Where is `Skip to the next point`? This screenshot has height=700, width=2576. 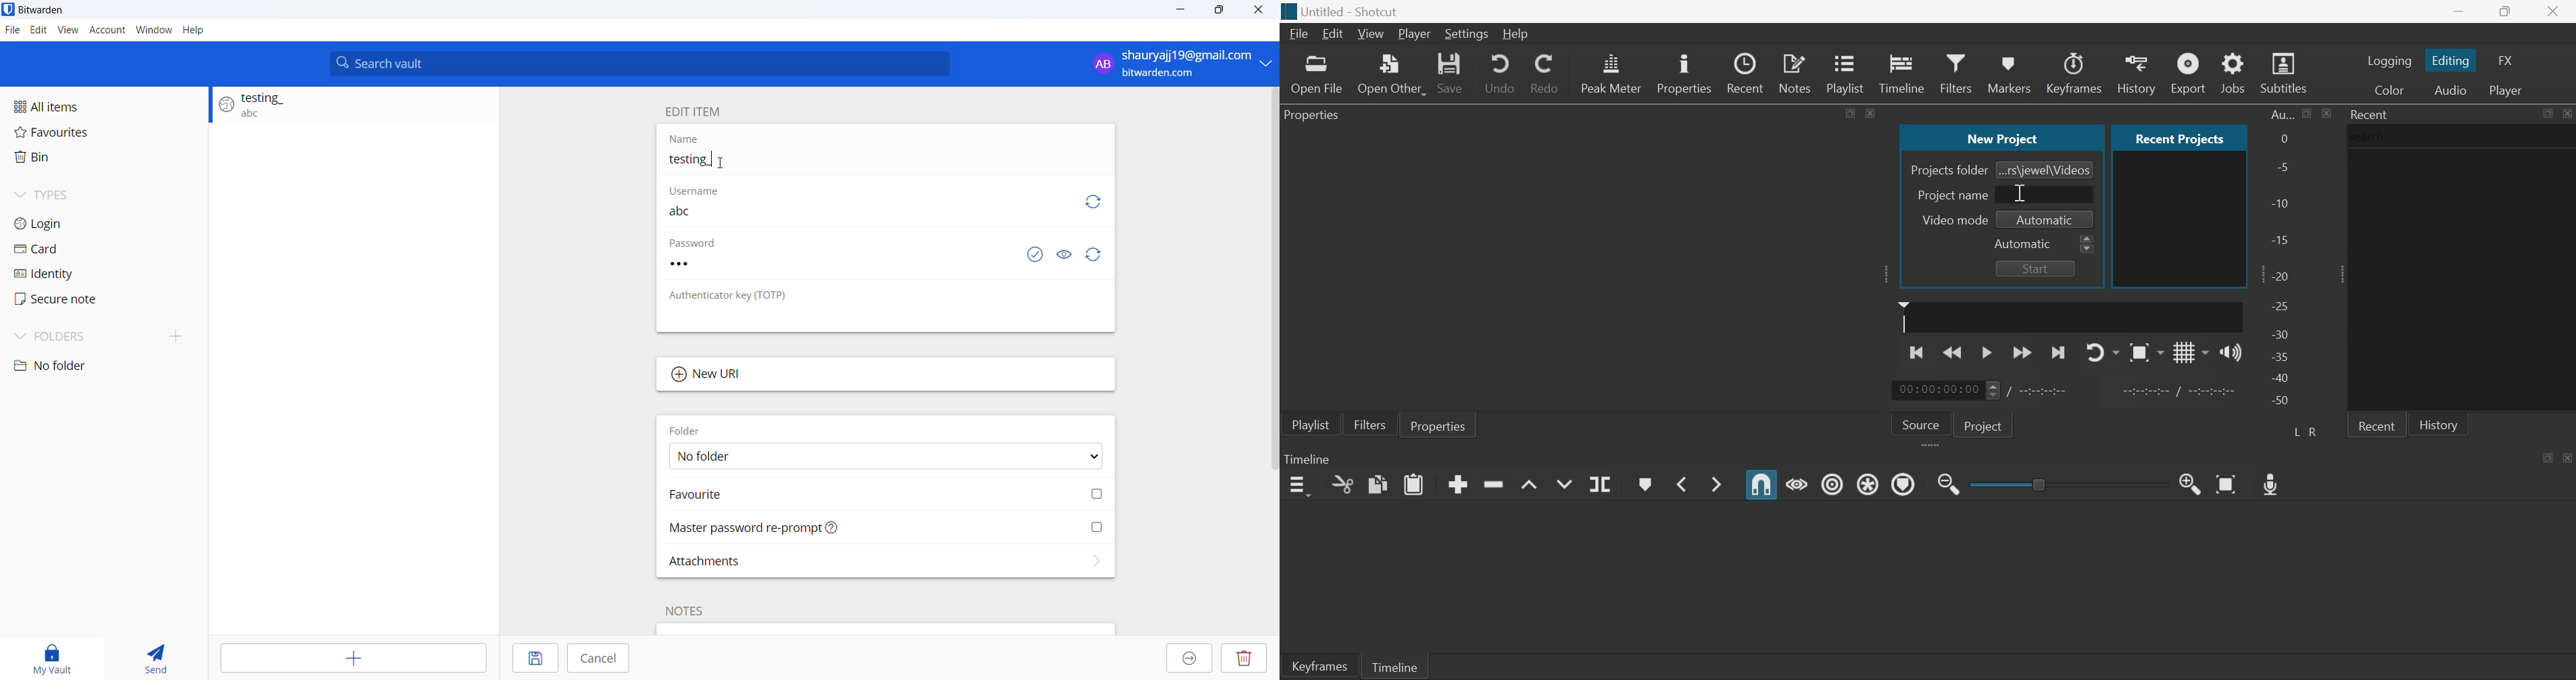 Skip to the next point is located at coordinates (2057, 354).